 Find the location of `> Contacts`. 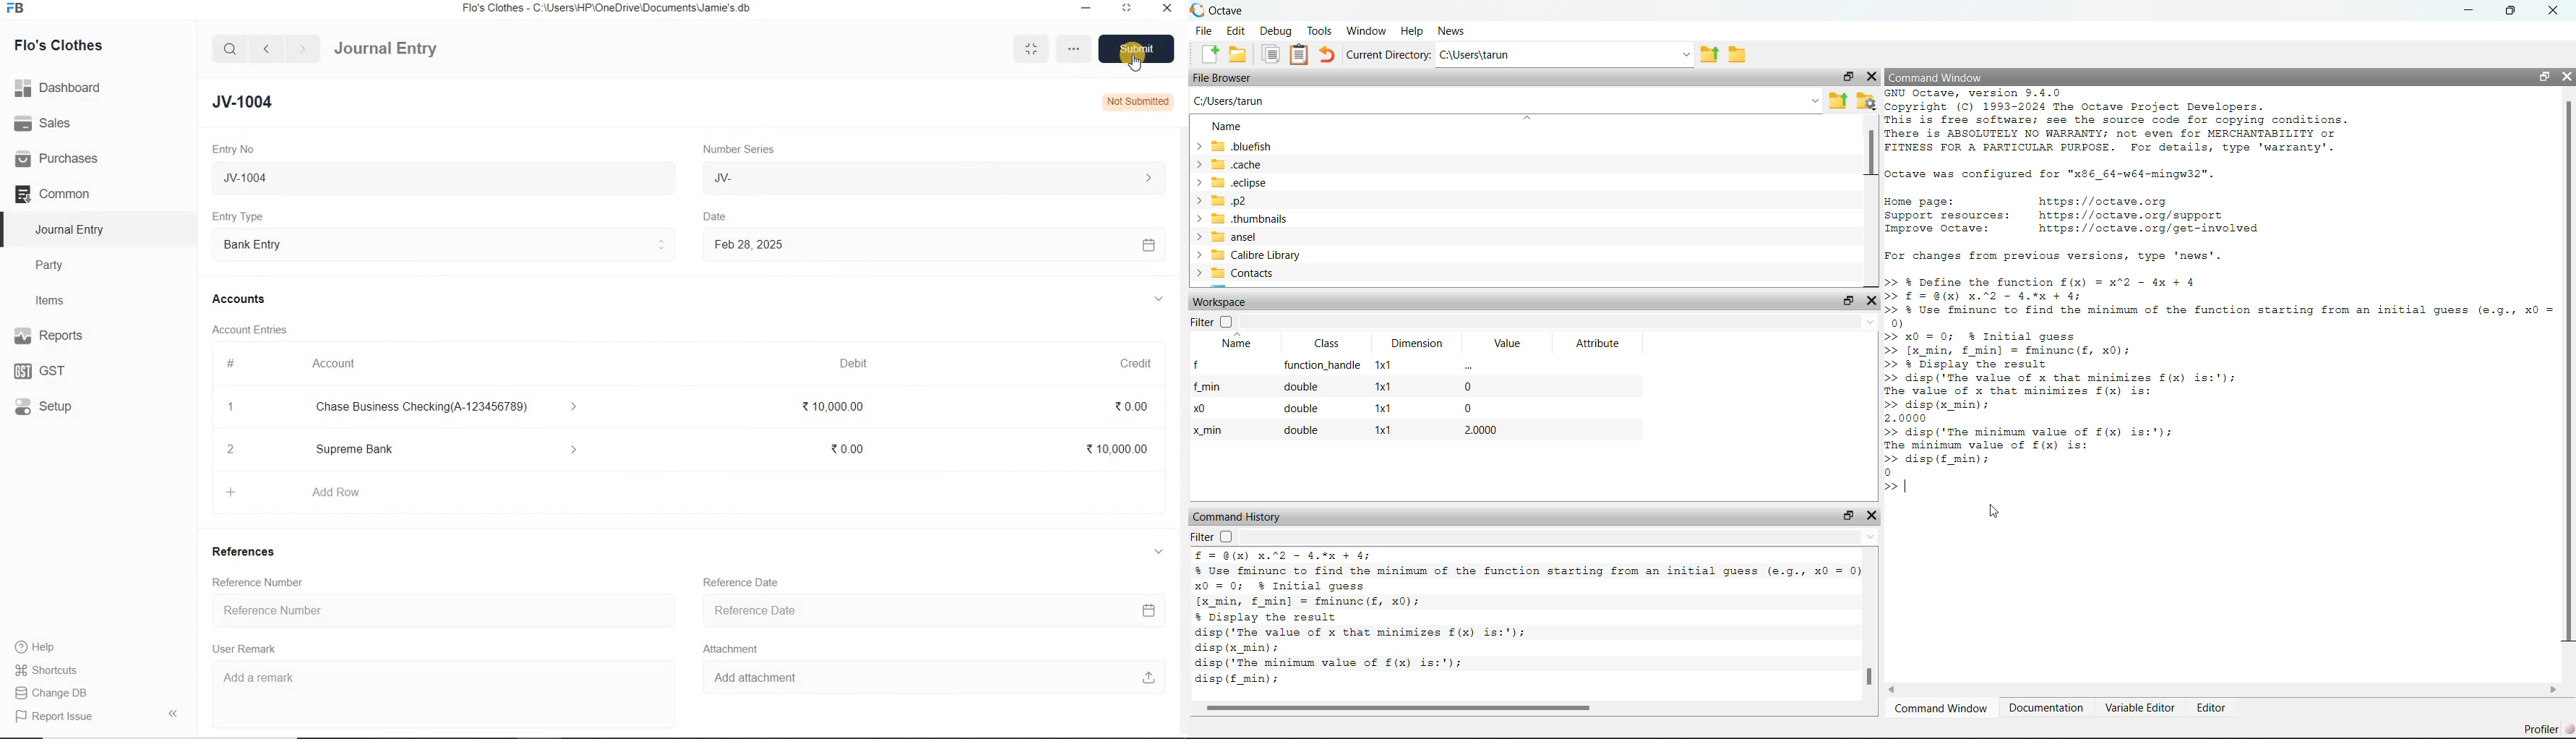

> Contacts is located at coordinates (1239, 273).